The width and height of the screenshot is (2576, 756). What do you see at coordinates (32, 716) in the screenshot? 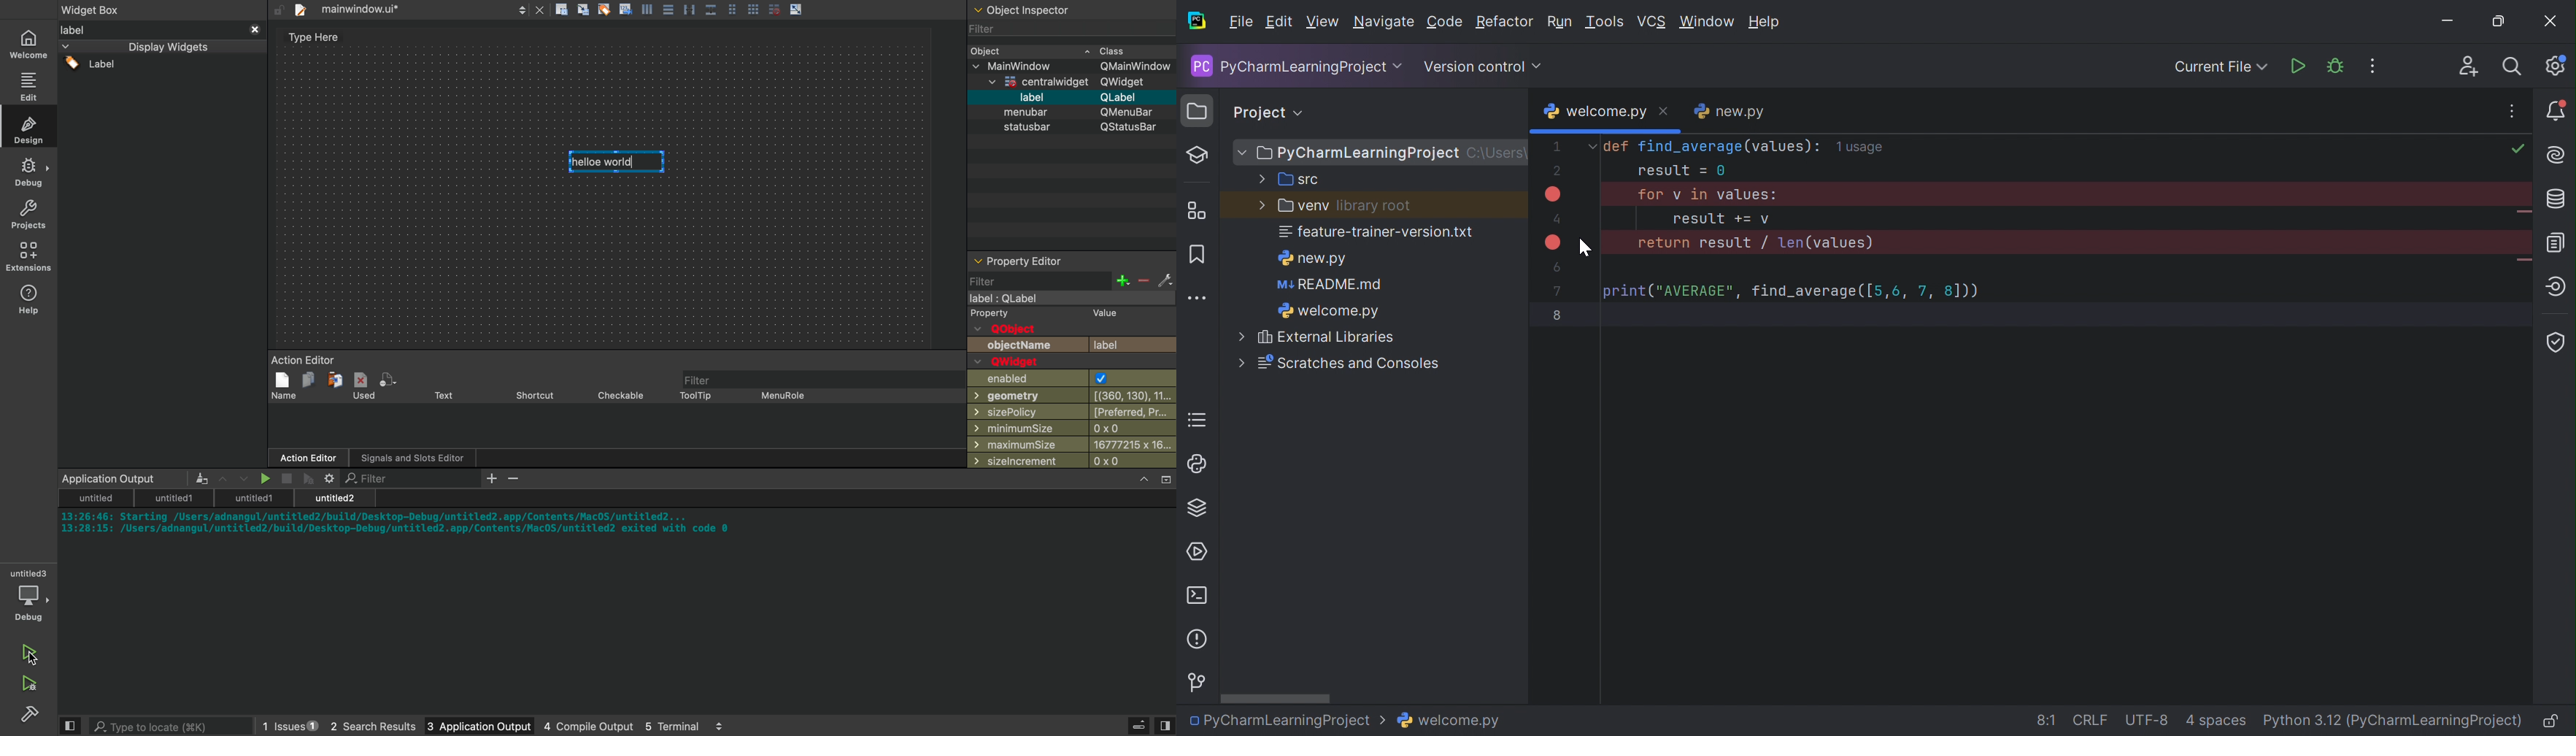
I see `` at bounding box center [32, 716].